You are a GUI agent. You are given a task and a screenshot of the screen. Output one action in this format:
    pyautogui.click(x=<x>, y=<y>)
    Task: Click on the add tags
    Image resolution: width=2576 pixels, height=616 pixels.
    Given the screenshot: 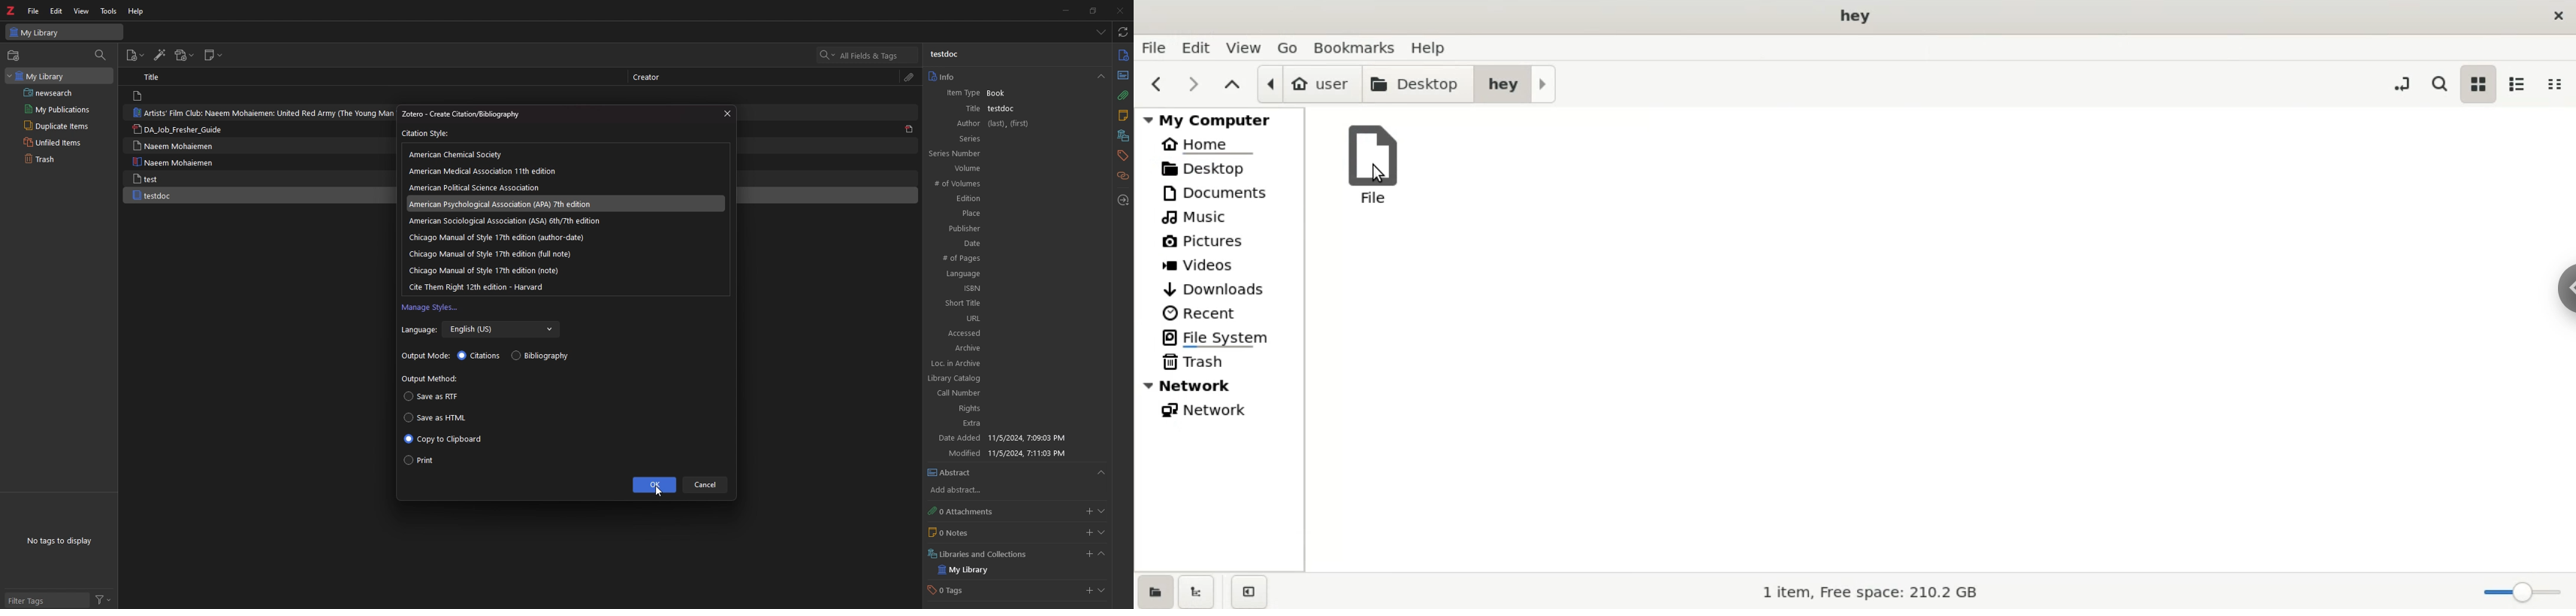 What is the action you would take?
    pyautogui.click(x=1088, y=592)
    